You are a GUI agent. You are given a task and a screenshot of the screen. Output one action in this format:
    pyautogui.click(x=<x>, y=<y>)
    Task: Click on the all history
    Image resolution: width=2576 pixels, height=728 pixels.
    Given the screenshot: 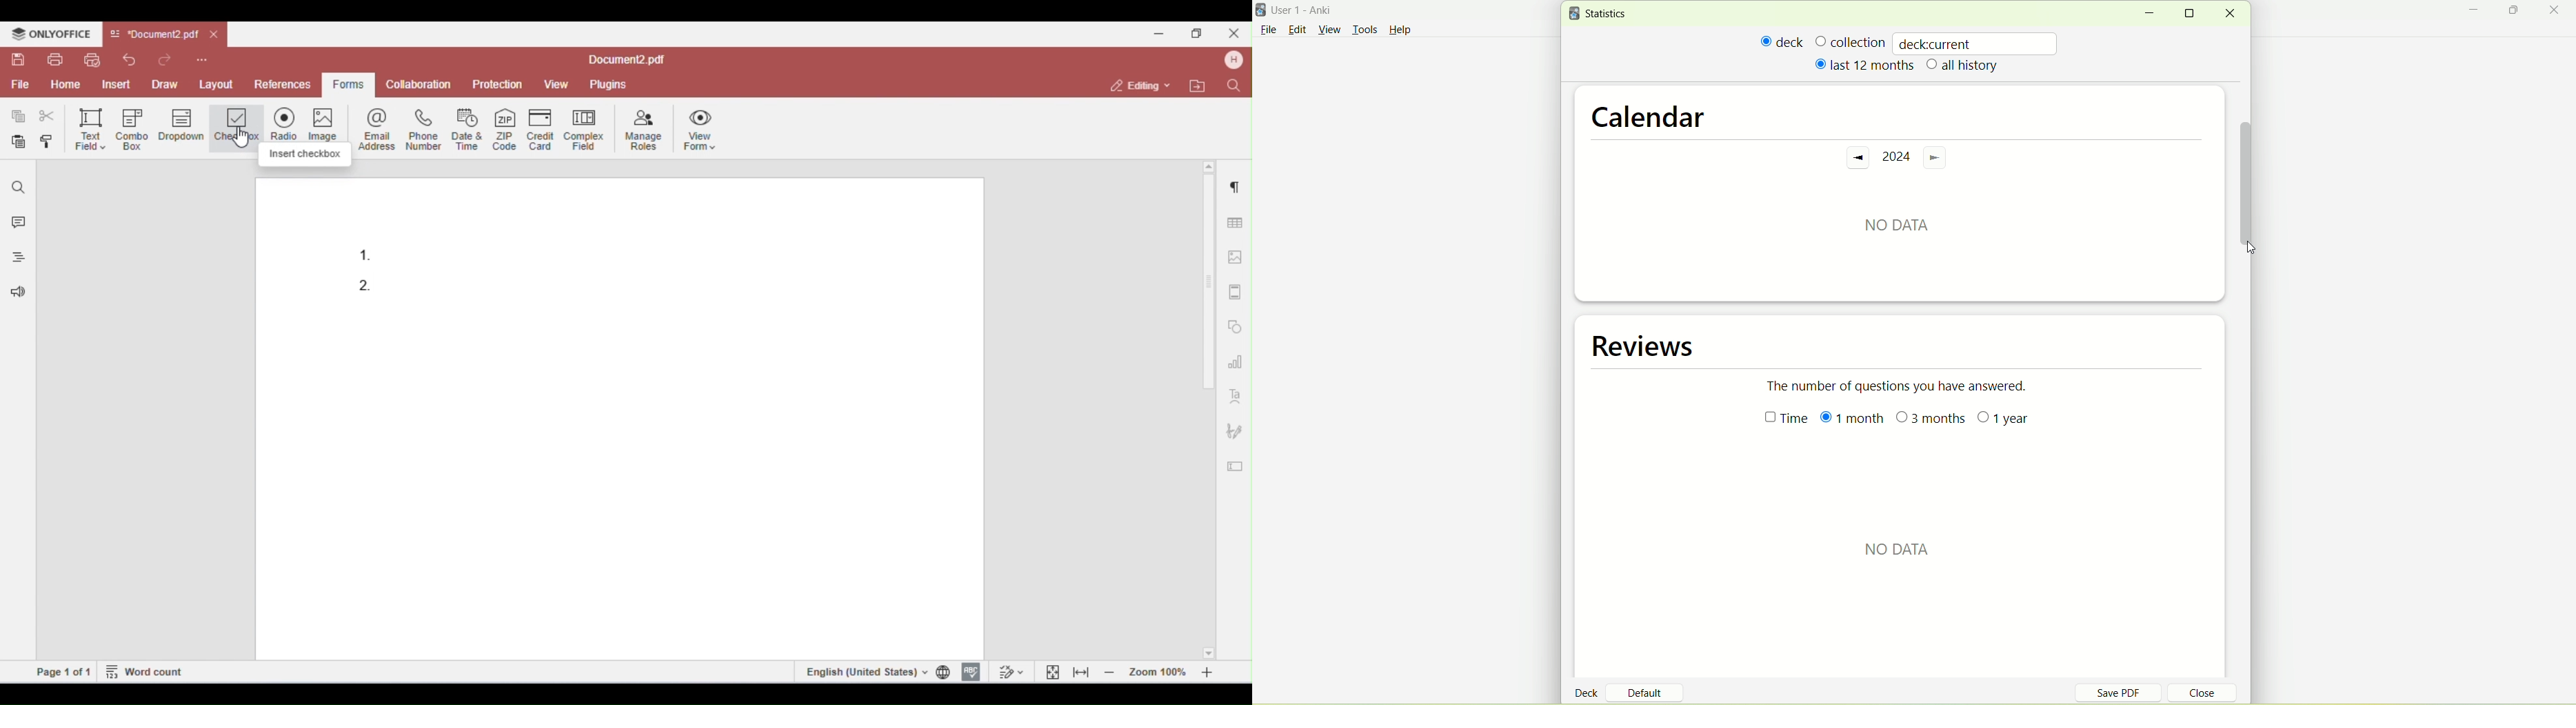 What is the action you would take?
    pyautogui.click(x=1963, y=66)
    